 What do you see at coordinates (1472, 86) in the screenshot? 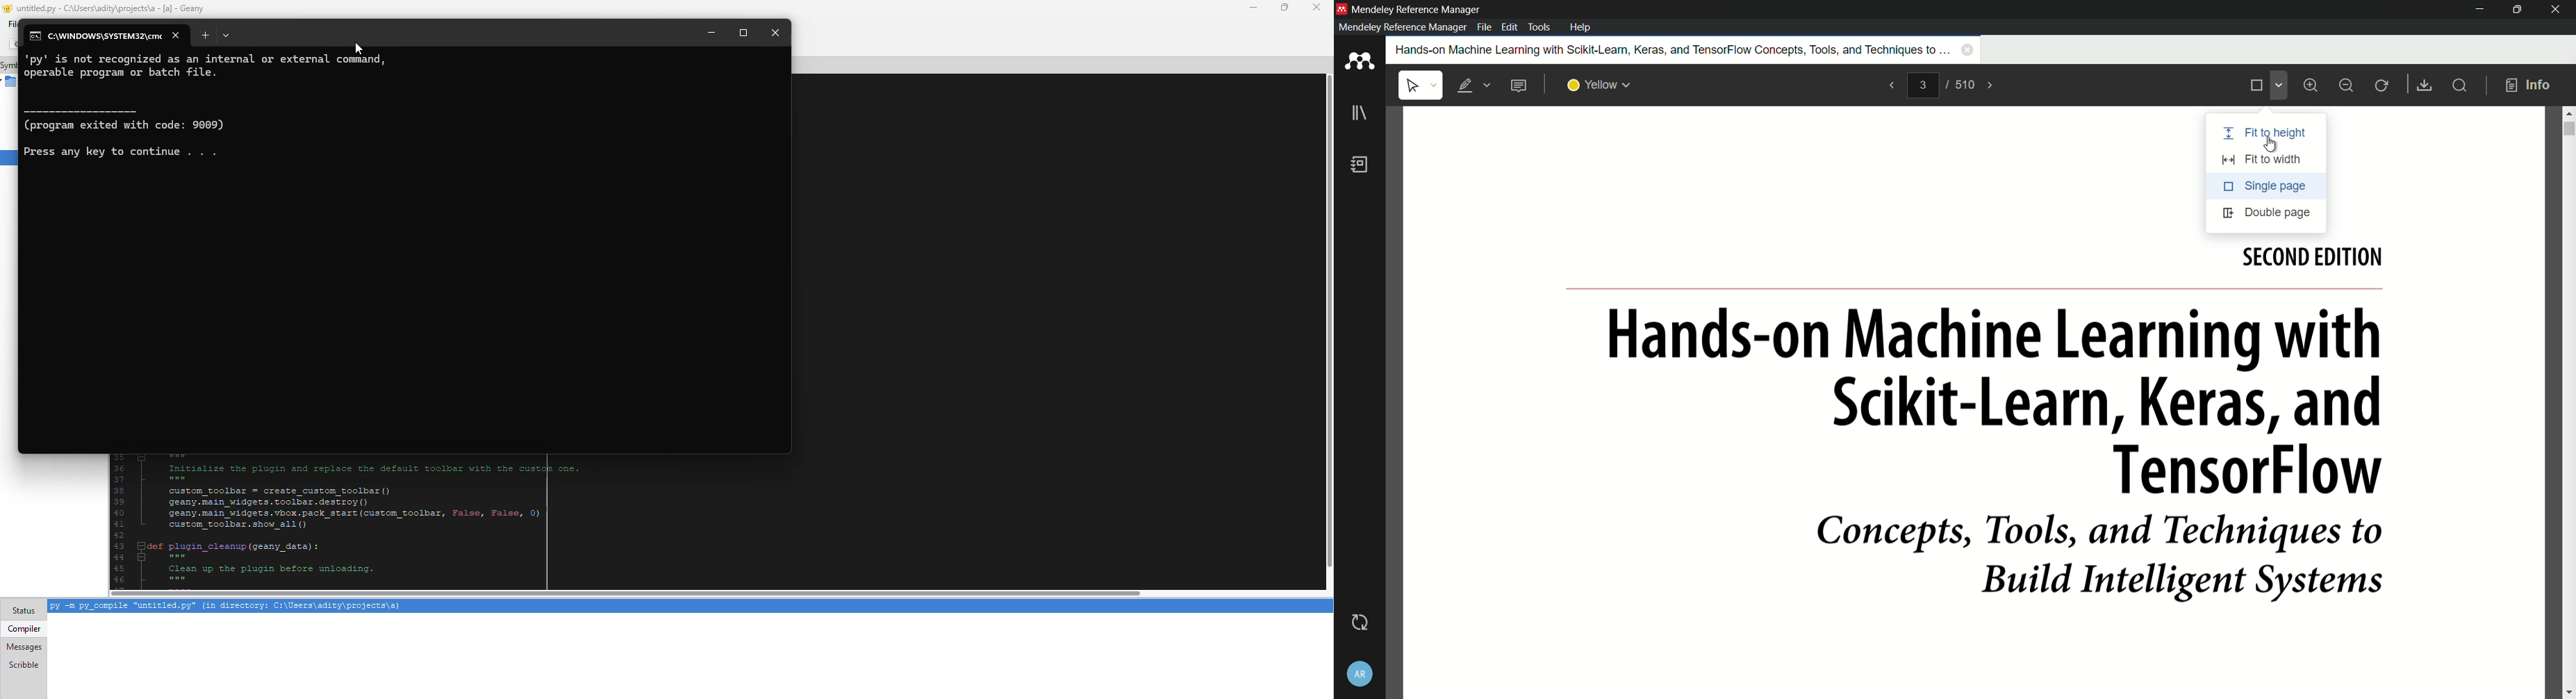
I see `text highlight` at bounding box center [1472, 86].